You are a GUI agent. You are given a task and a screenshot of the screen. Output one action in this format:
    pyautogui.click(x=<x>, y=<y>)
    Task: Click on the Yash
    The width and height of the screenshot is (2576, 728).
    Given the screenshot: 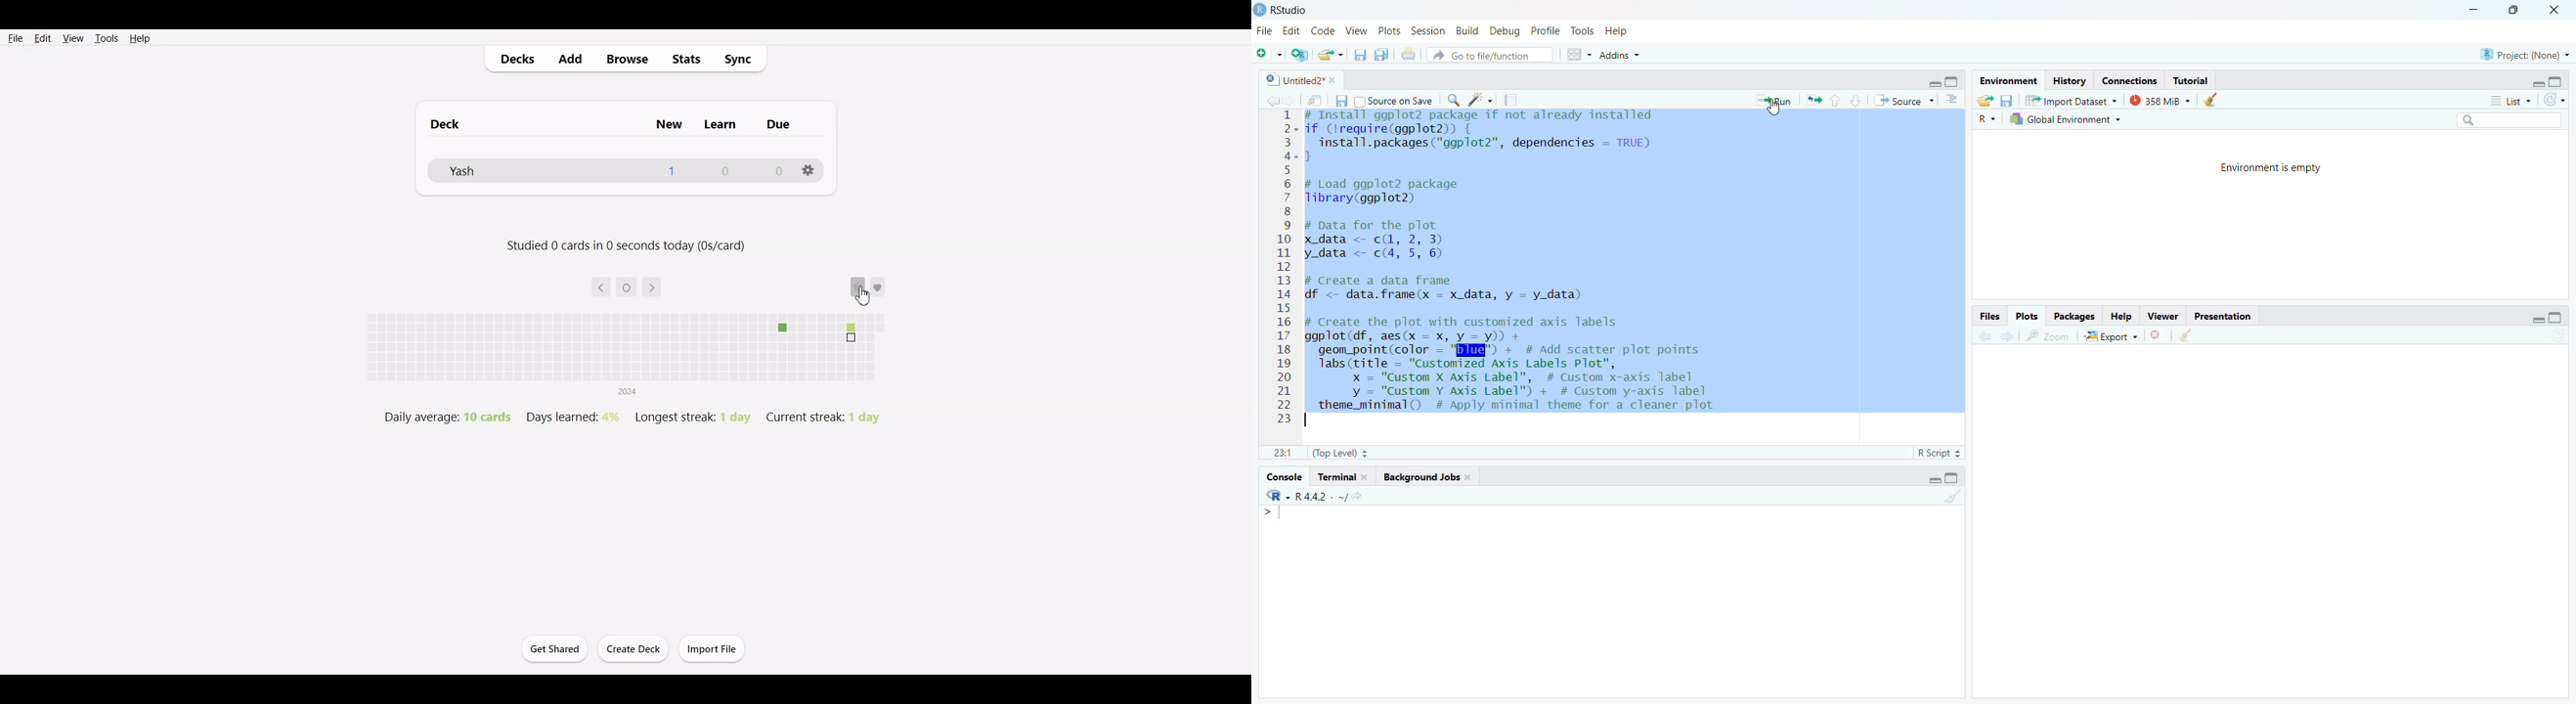 What is the action you would take?
    pyautogui.click(x=480, y=173)
    